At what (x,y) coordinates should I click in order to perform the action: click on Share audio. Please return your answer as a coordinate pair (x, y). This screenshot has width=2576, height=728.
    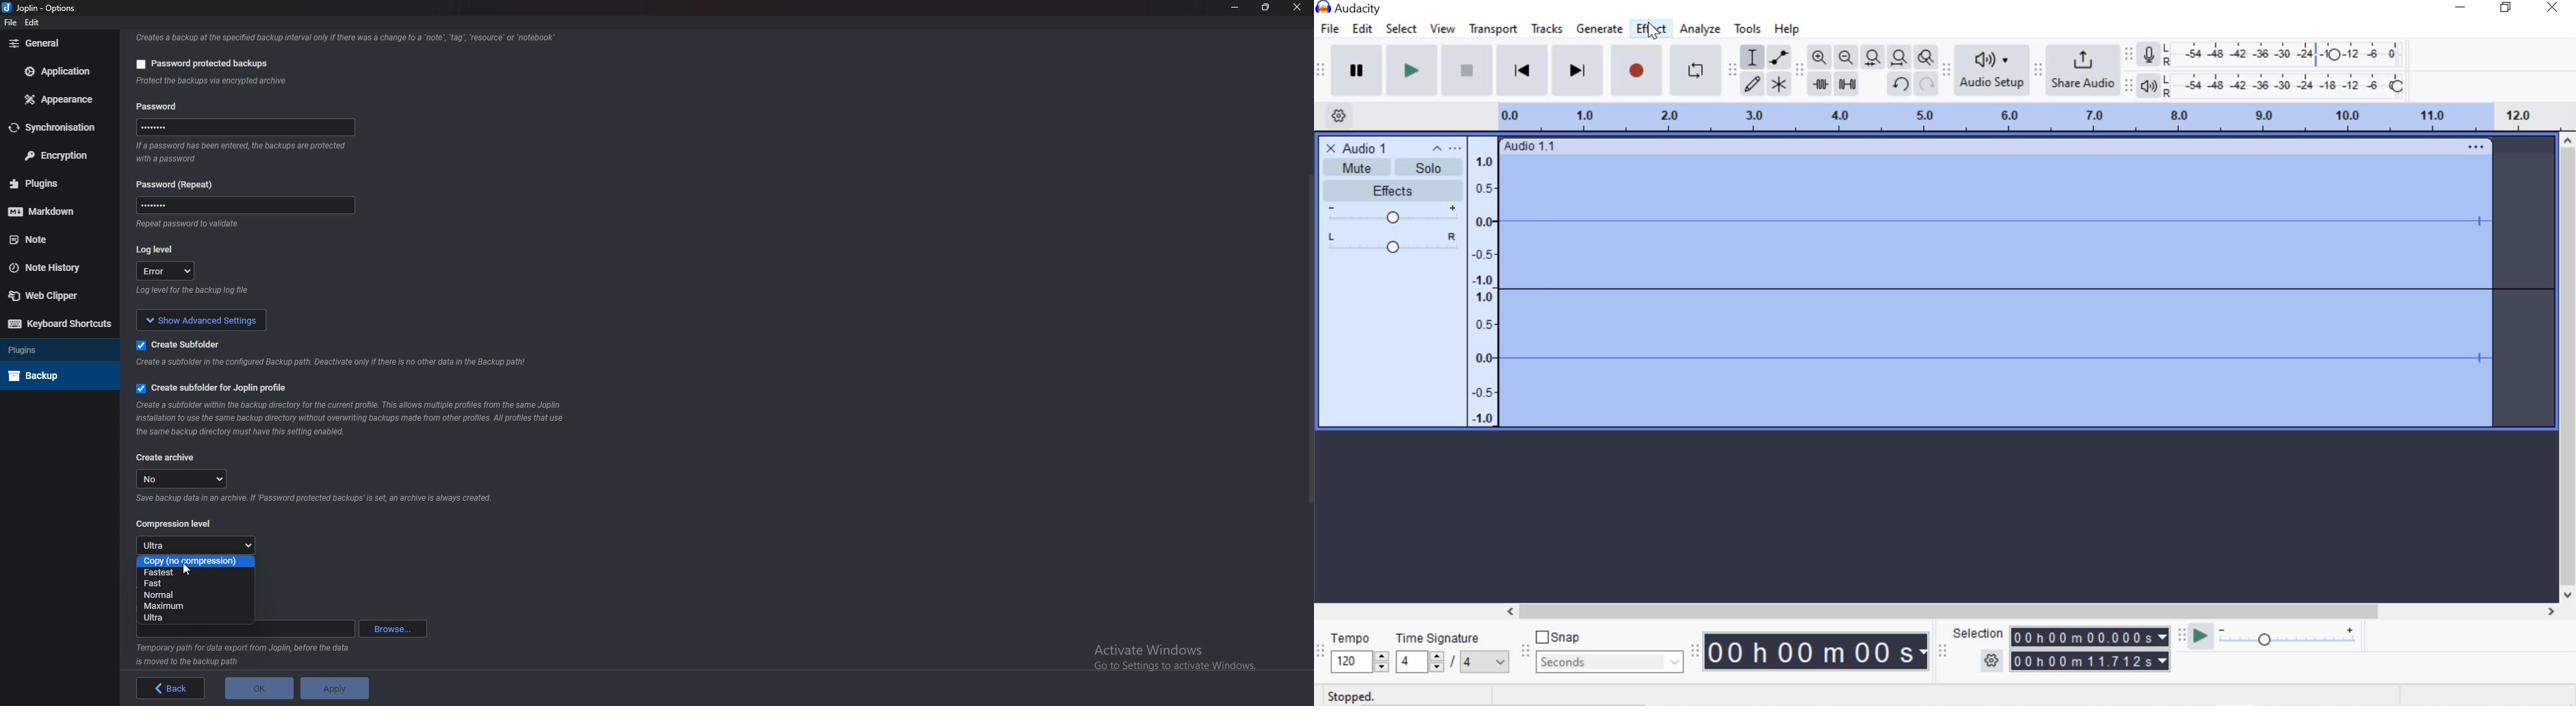
    Looking at the image, I should click on (2085, 71).